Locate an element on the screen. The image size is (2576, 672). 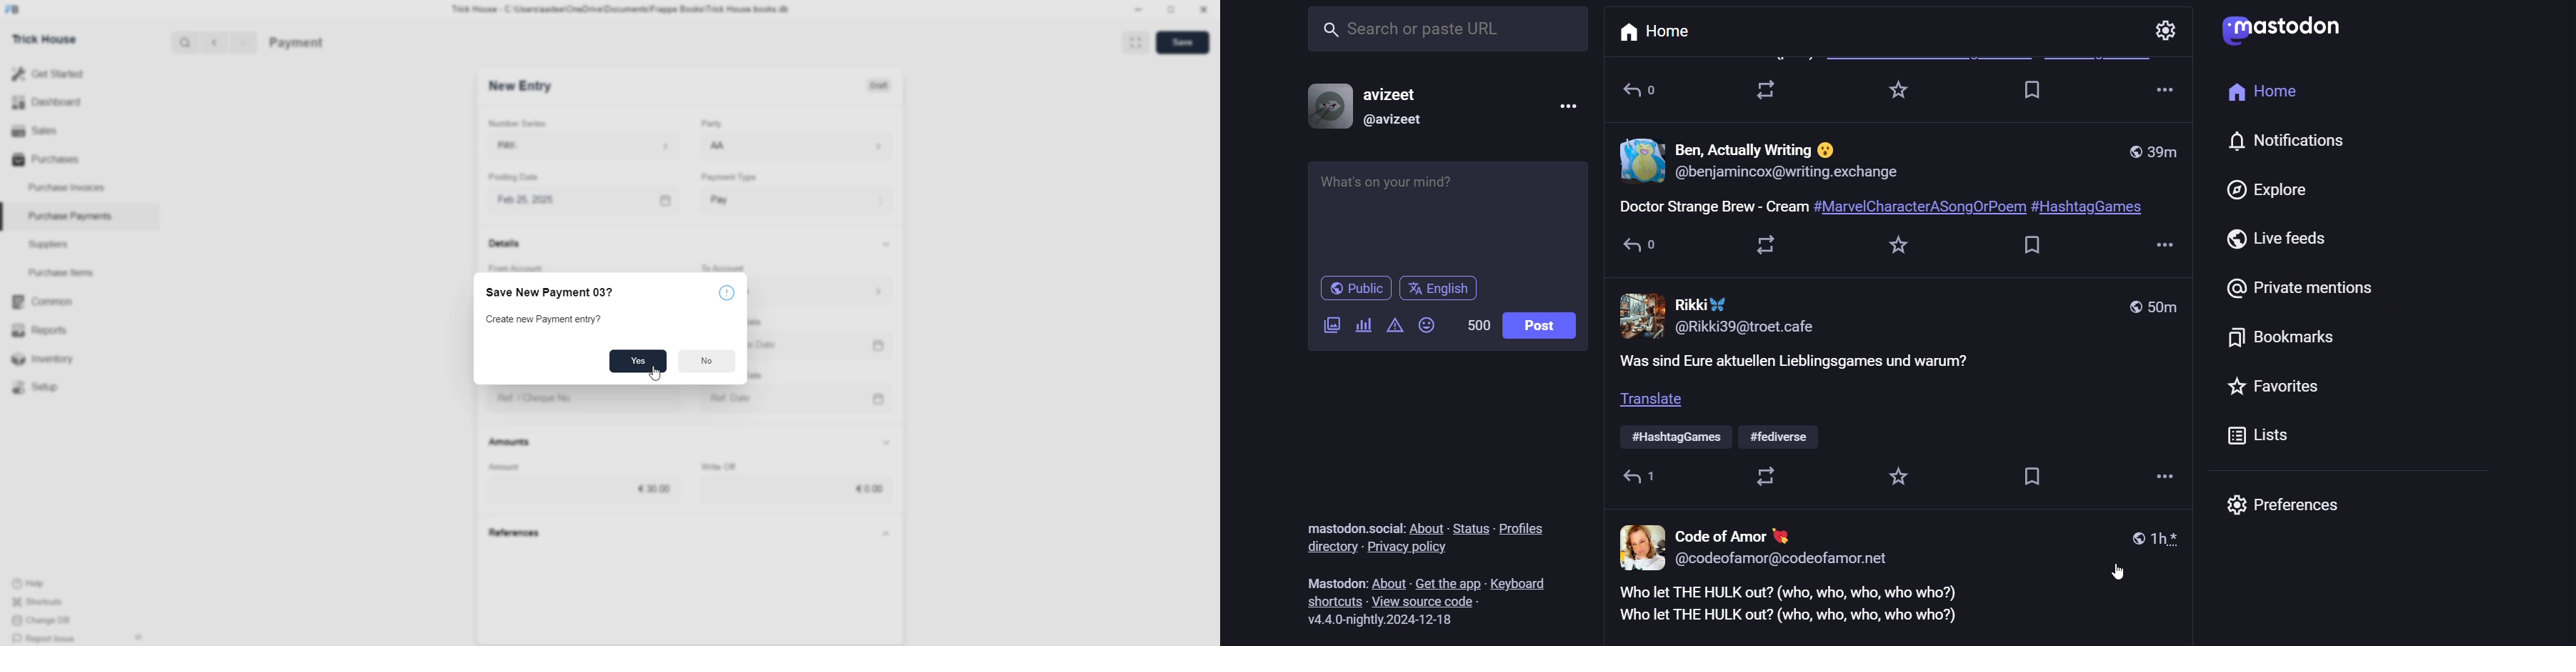
leyboard is located at coordinates (1522, 577).